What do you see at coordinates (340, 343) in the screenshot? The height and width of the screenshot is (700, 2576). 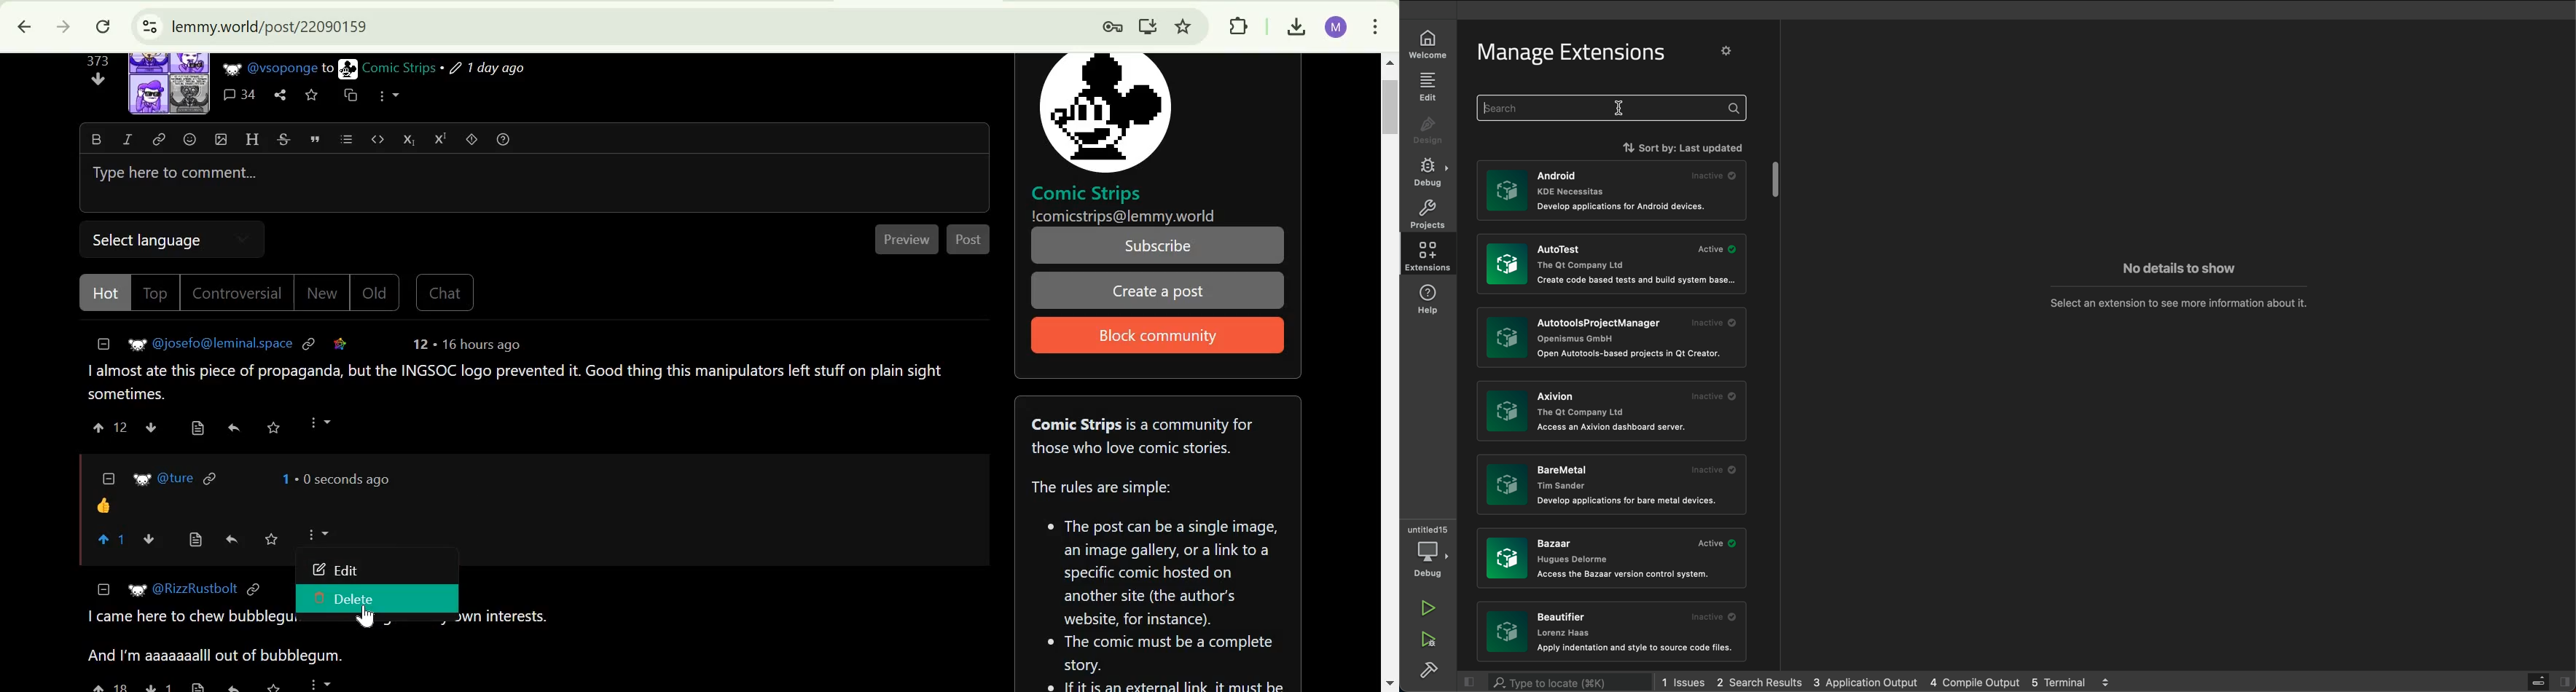 I see `link` at bounding box center [340, 343].